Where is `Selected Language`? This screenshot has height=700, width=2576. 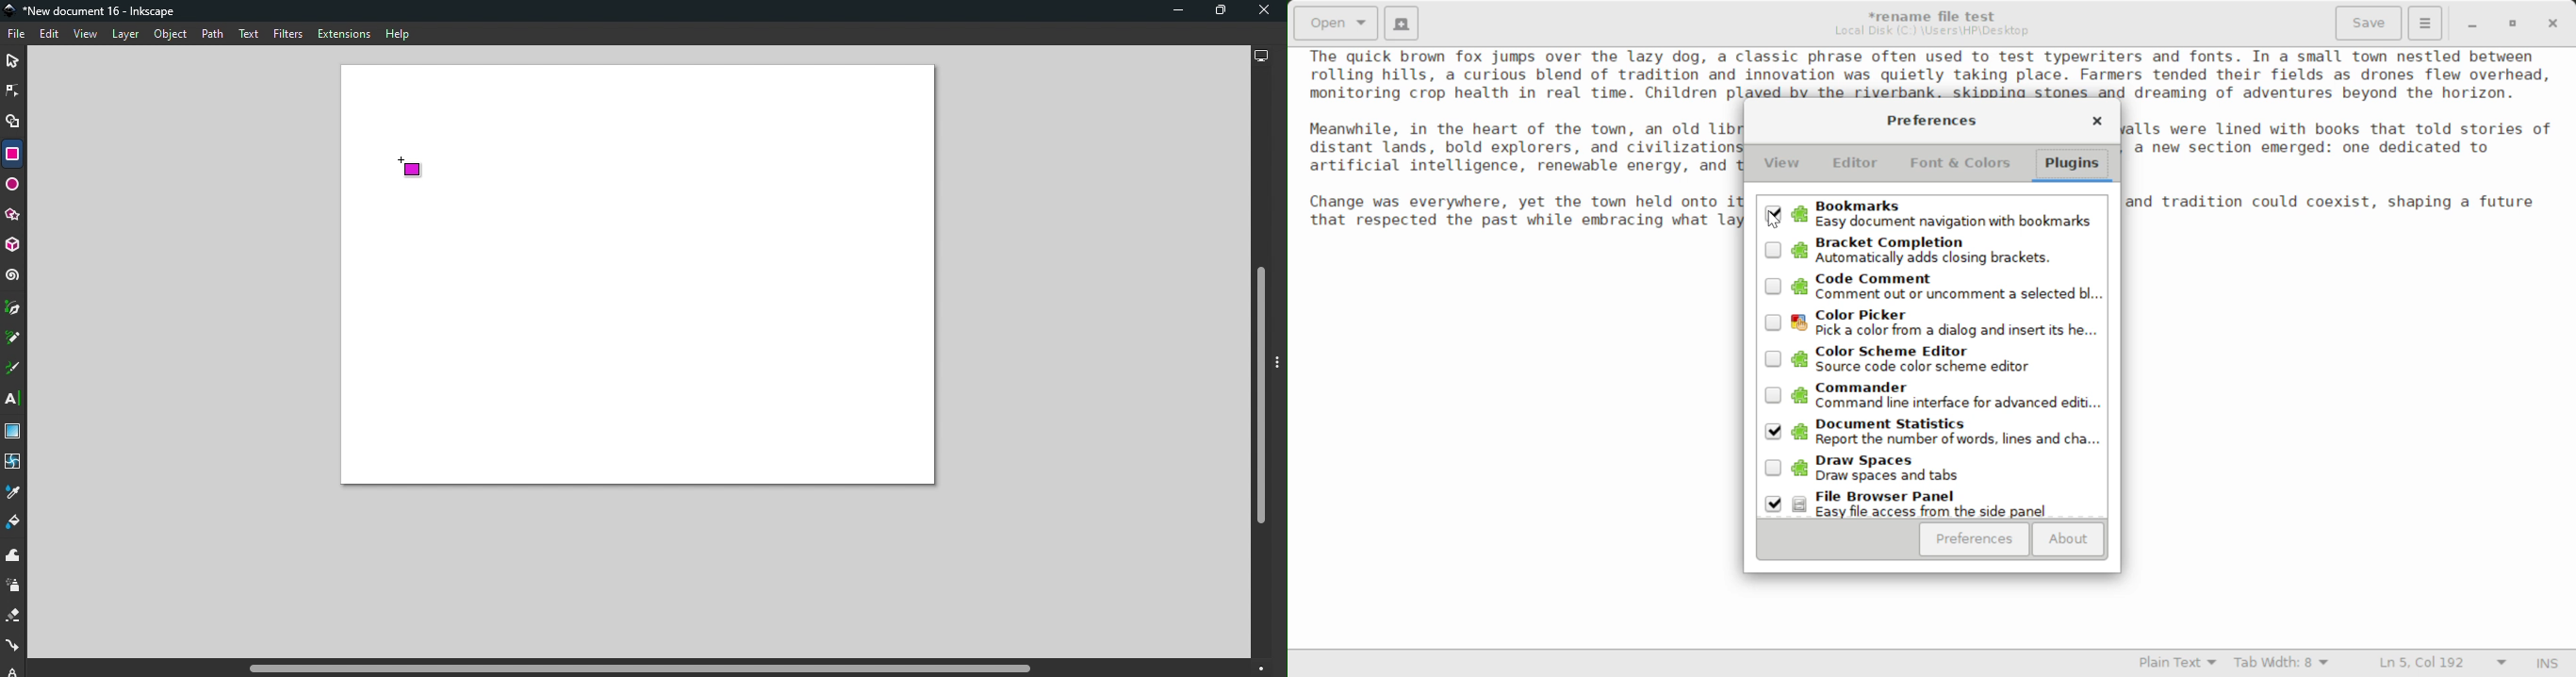
Selected Language is located at coordinates (2178, 664).